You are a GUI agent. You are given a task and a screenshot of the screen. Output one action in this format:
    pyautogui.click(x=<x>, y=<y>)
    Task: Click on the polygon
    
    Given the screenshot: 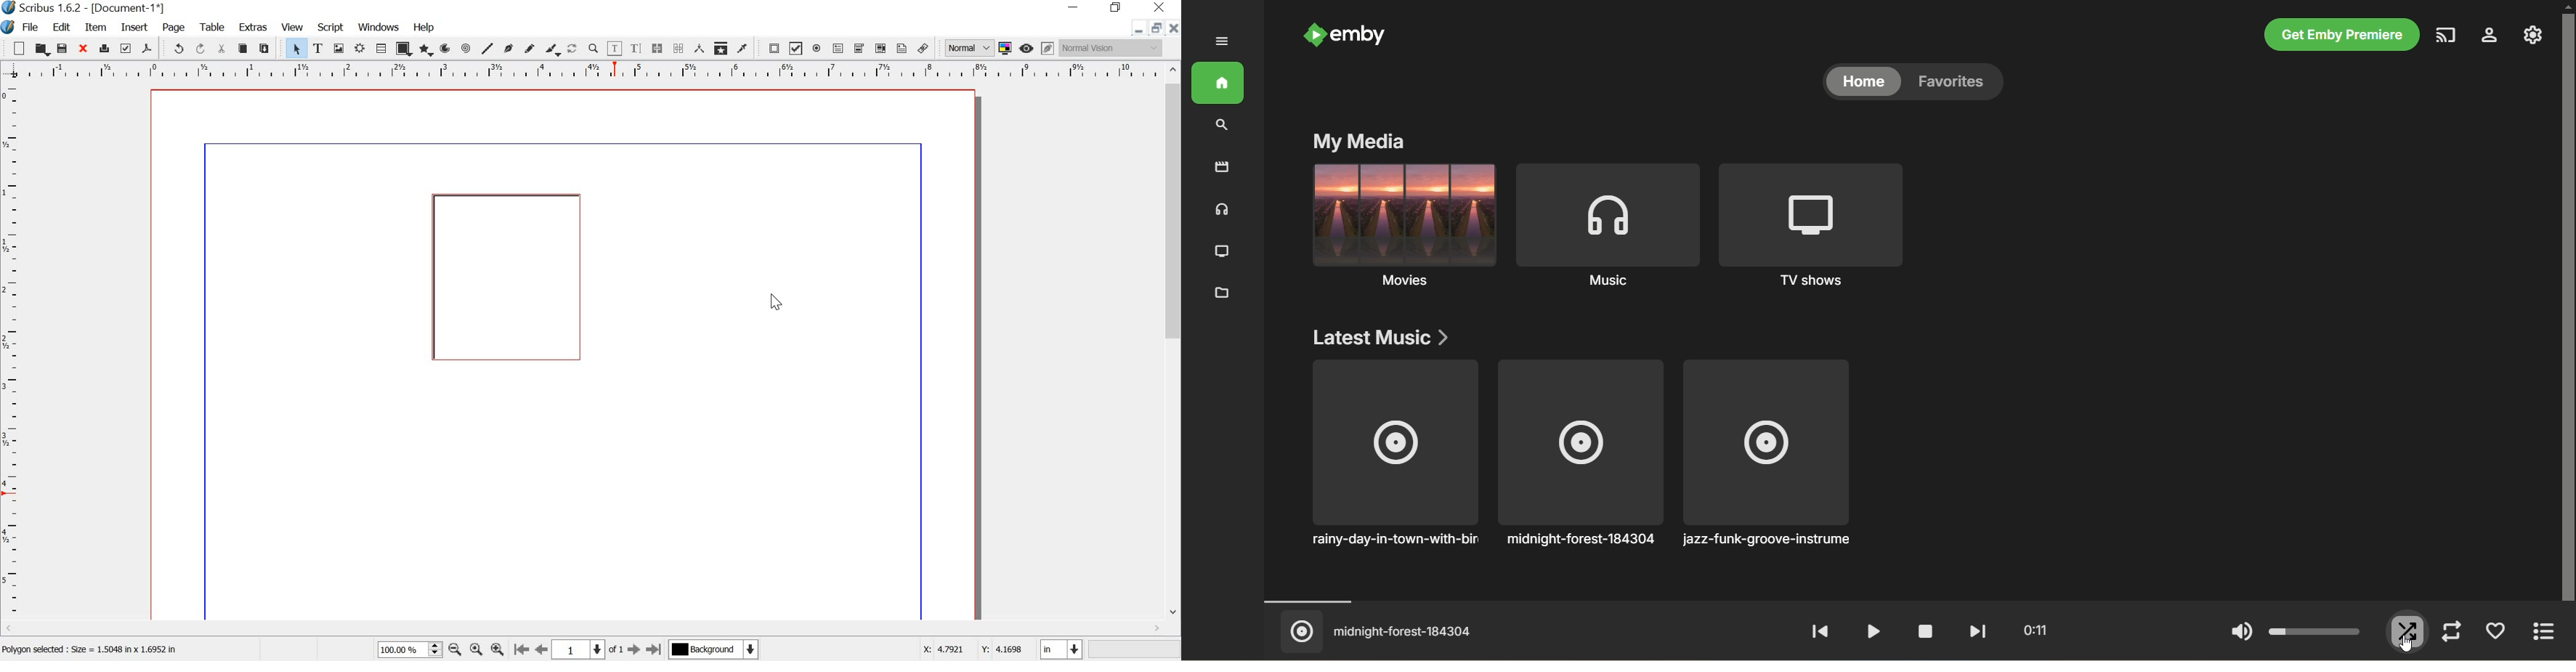 What is the action you would take?
    pyautogui.click(x=427, y=50)
    